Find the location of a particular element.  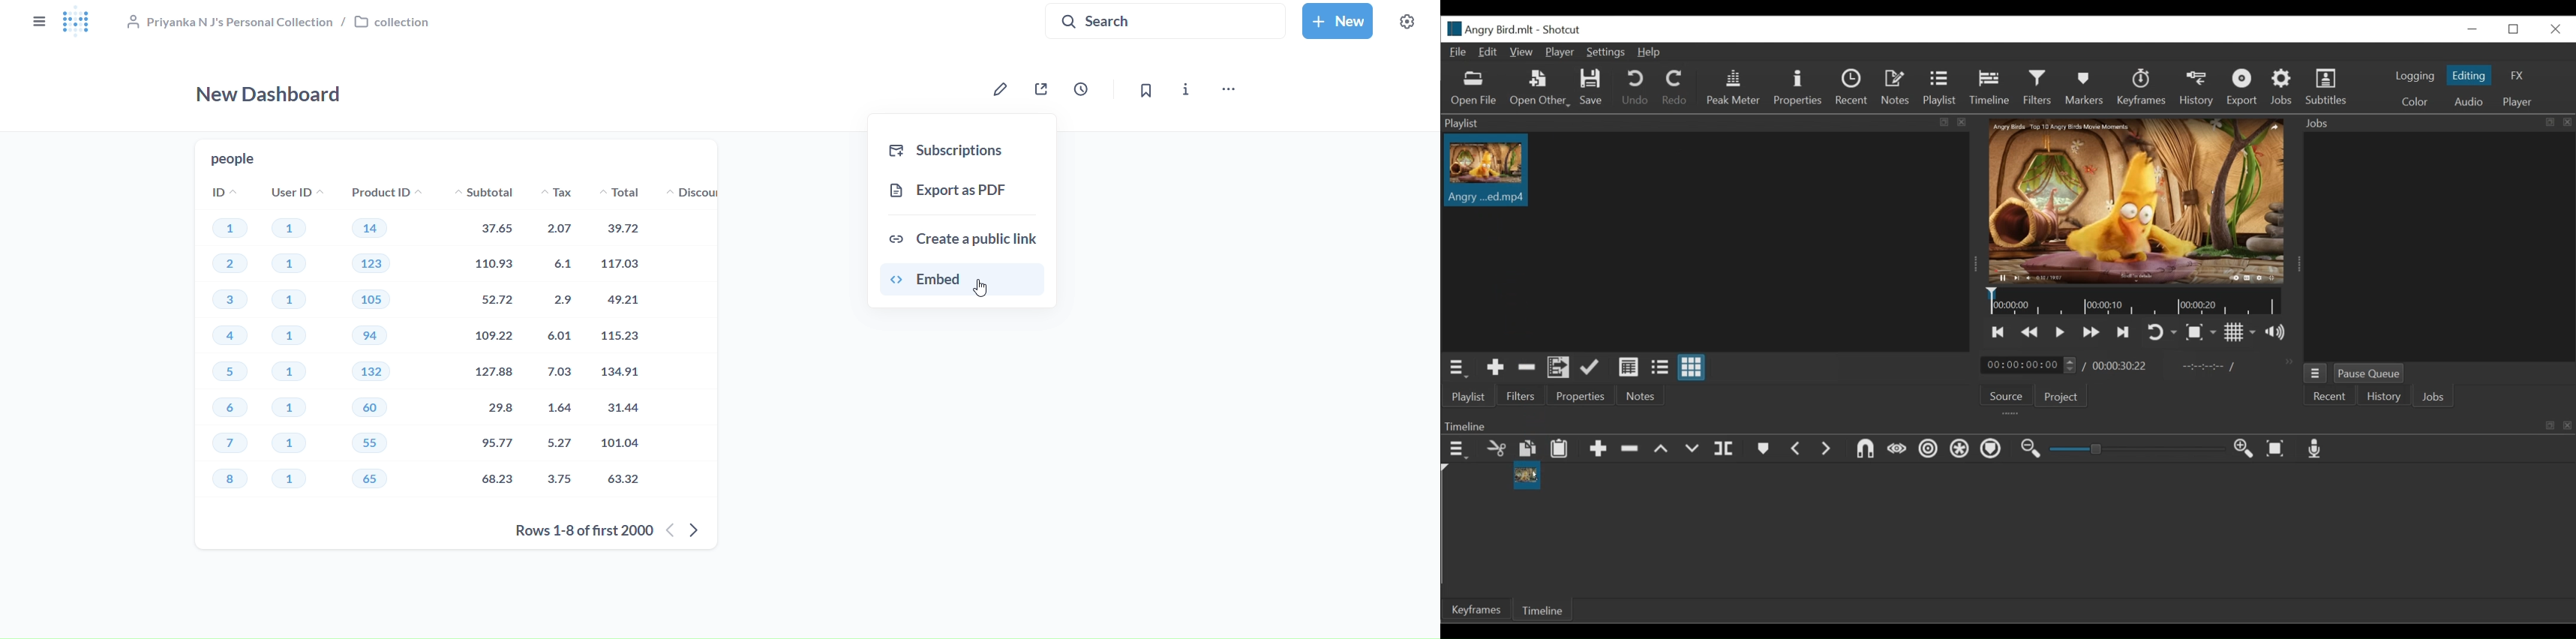

Timeline is located at coordinates (2007, 425).